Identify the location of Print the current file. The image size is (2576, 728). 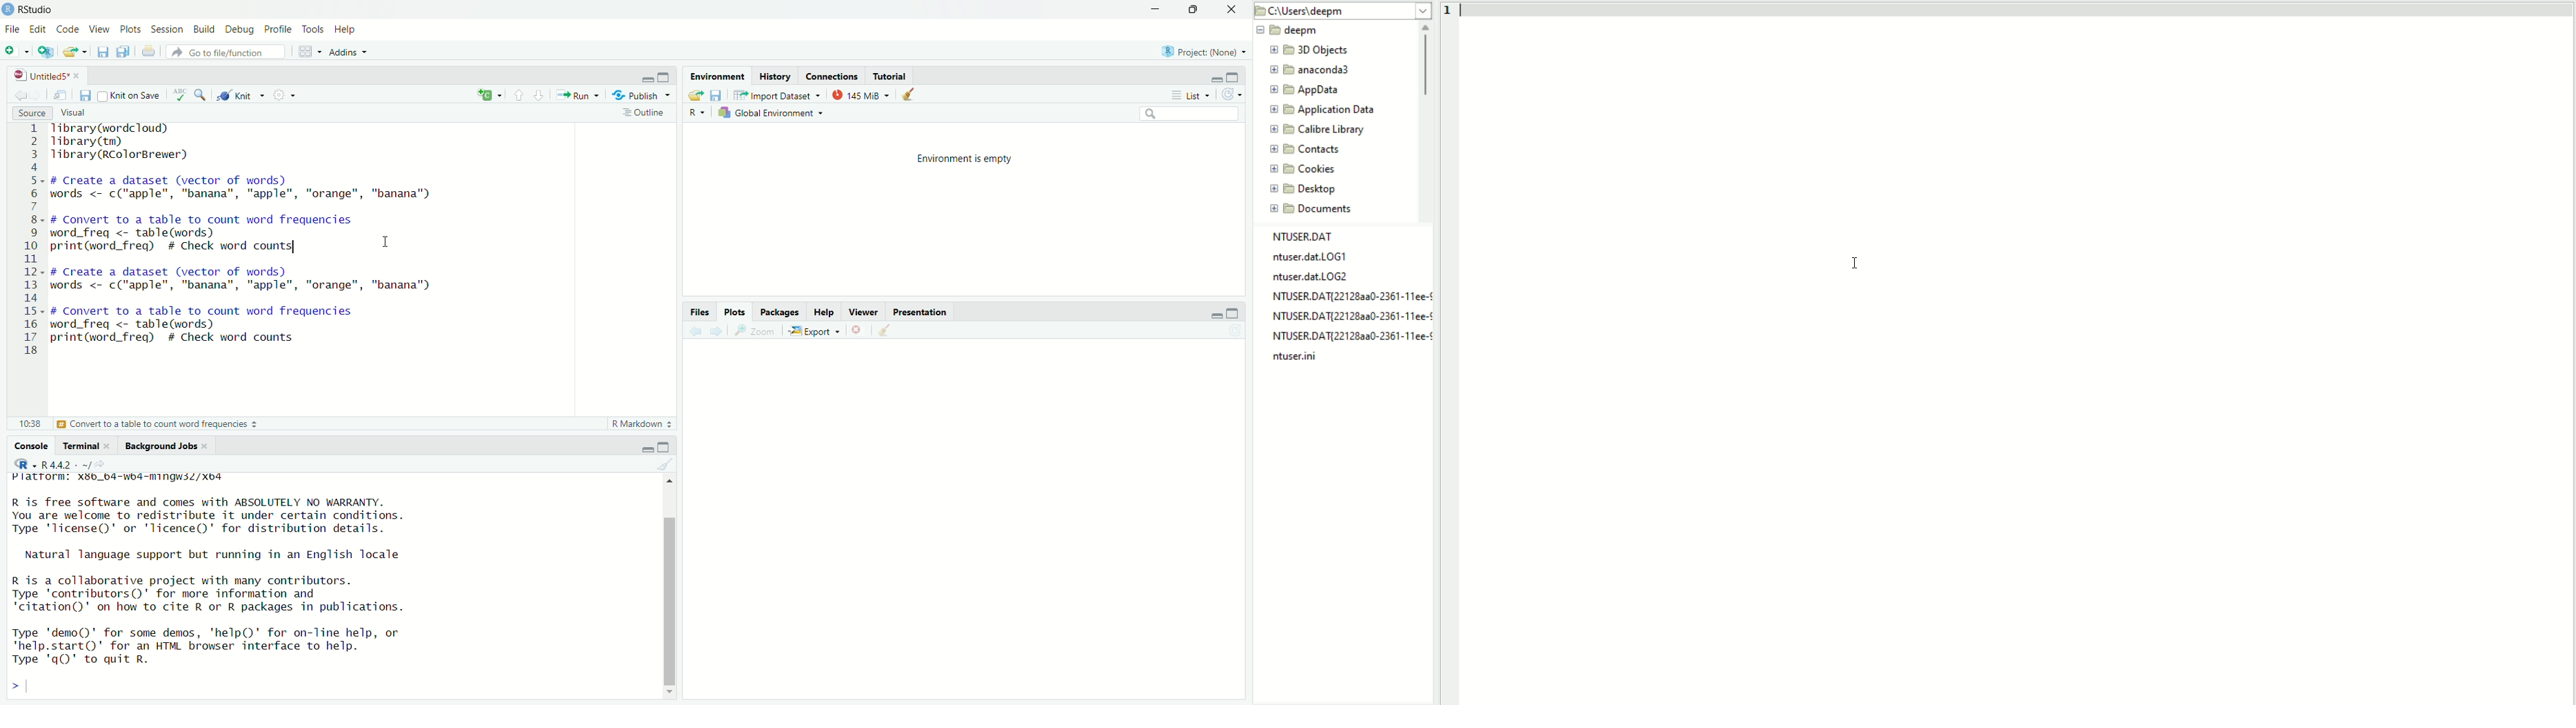
(147, 51).